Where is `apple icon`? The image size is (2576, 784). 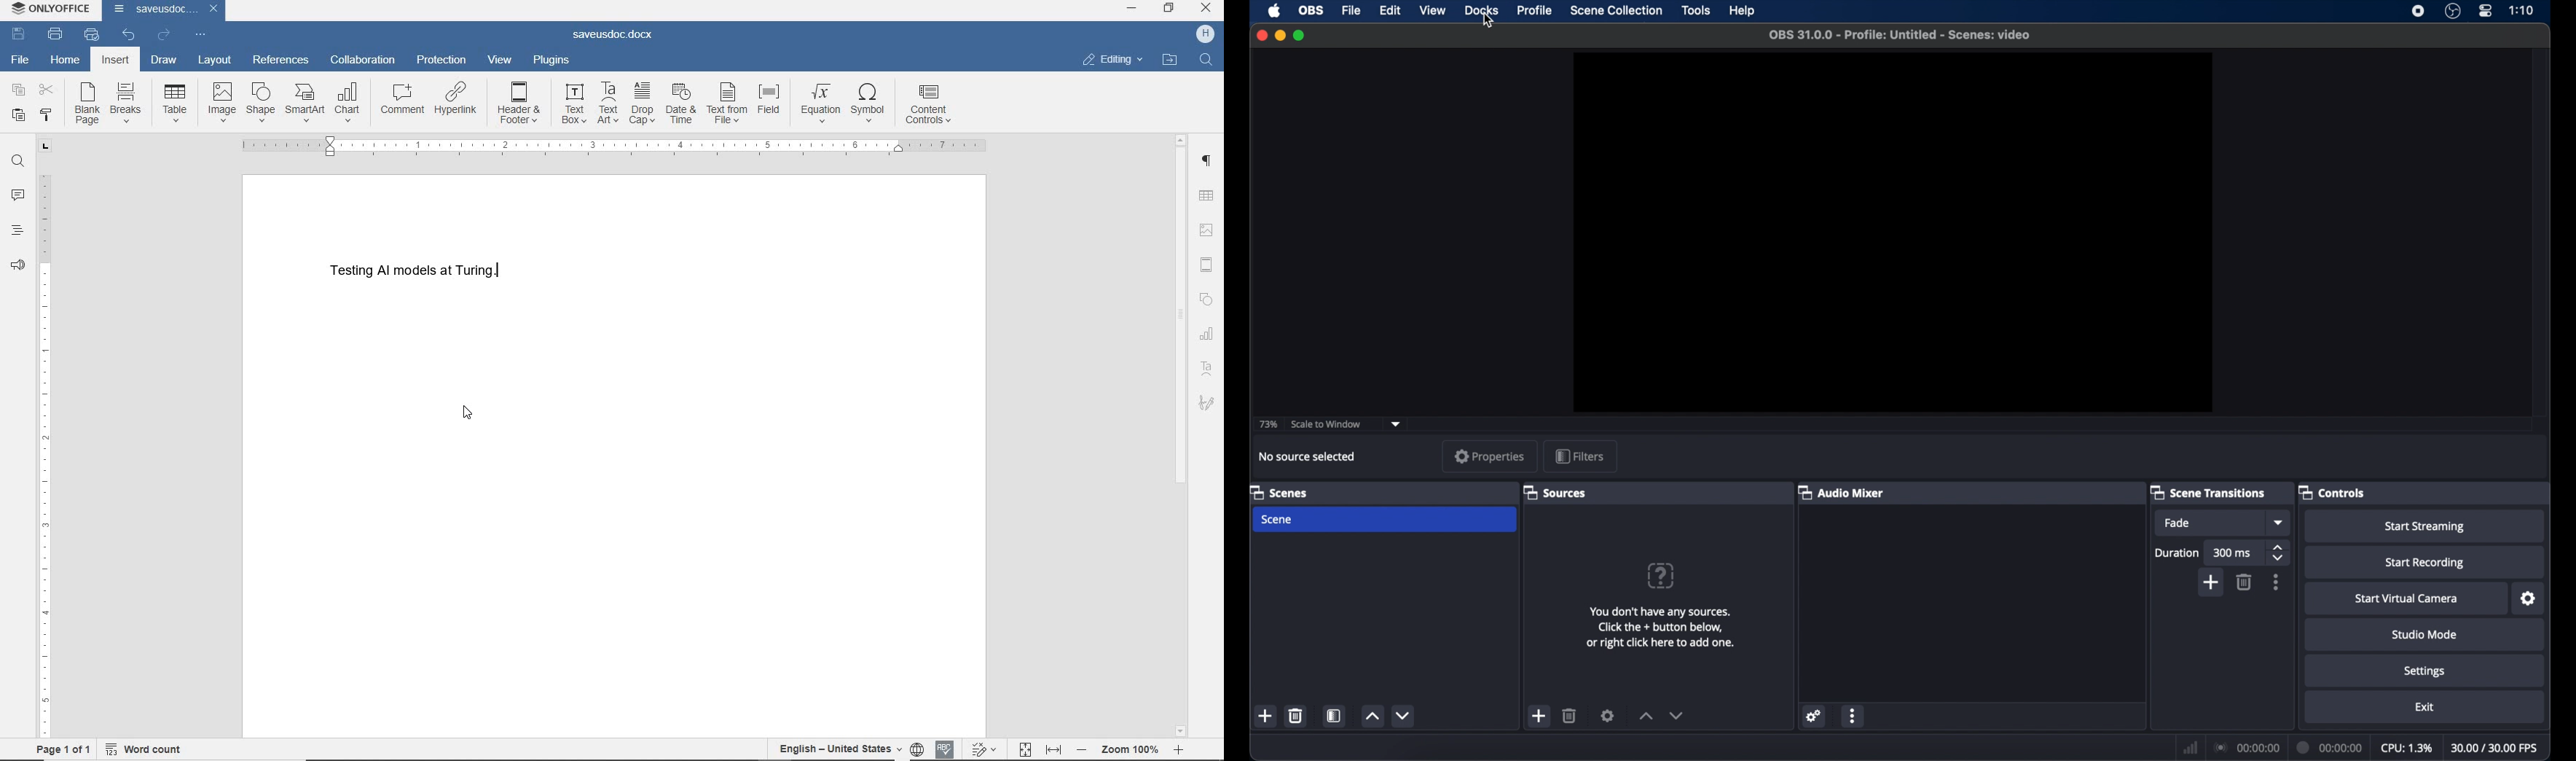
apple icon is located at coordinates (1274, 11).